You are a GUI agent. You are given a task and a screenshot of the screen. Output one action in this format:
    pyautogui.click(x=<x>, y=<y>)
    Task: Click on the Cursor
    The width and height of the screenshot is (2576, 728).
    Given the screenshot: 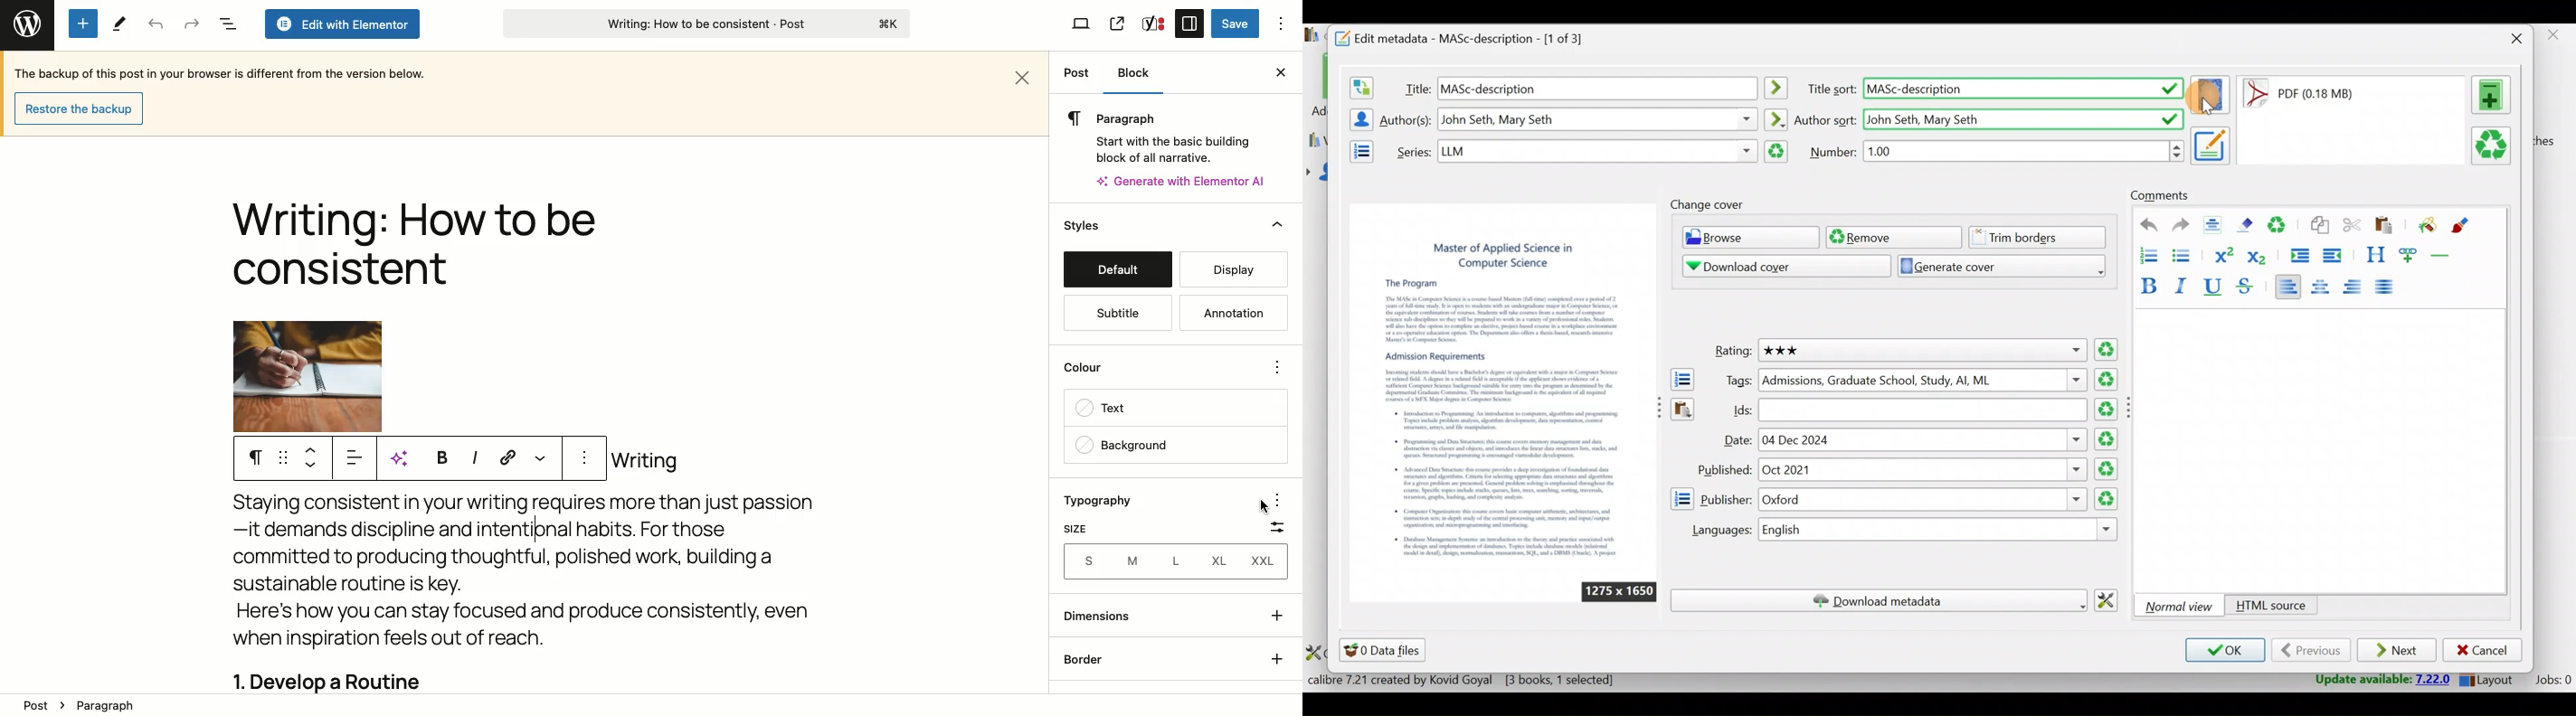 What is the action you would take?
    pyautogui.click(x=1263, y=504)
    